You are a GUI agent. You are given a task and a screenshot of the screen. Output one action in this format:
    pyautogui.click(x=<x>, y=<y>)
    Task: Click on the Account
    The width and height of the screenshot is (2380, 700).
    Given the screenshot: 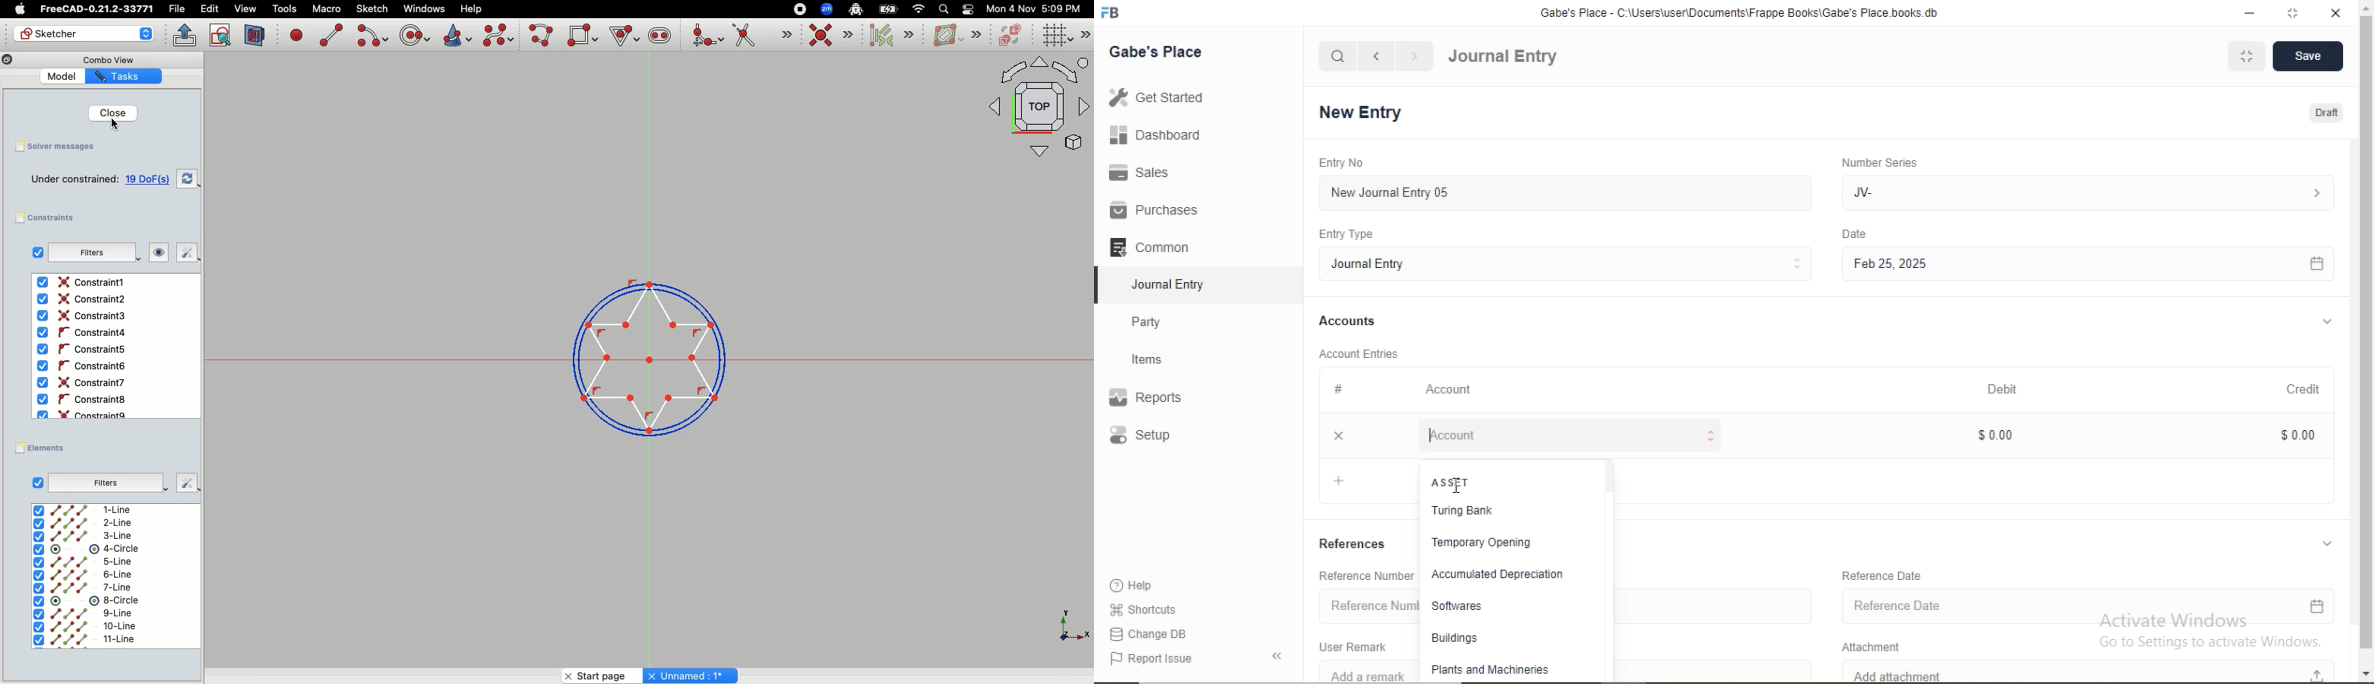 What is the action you would take?
    pyautogui.click(x=1451, y=389)
    